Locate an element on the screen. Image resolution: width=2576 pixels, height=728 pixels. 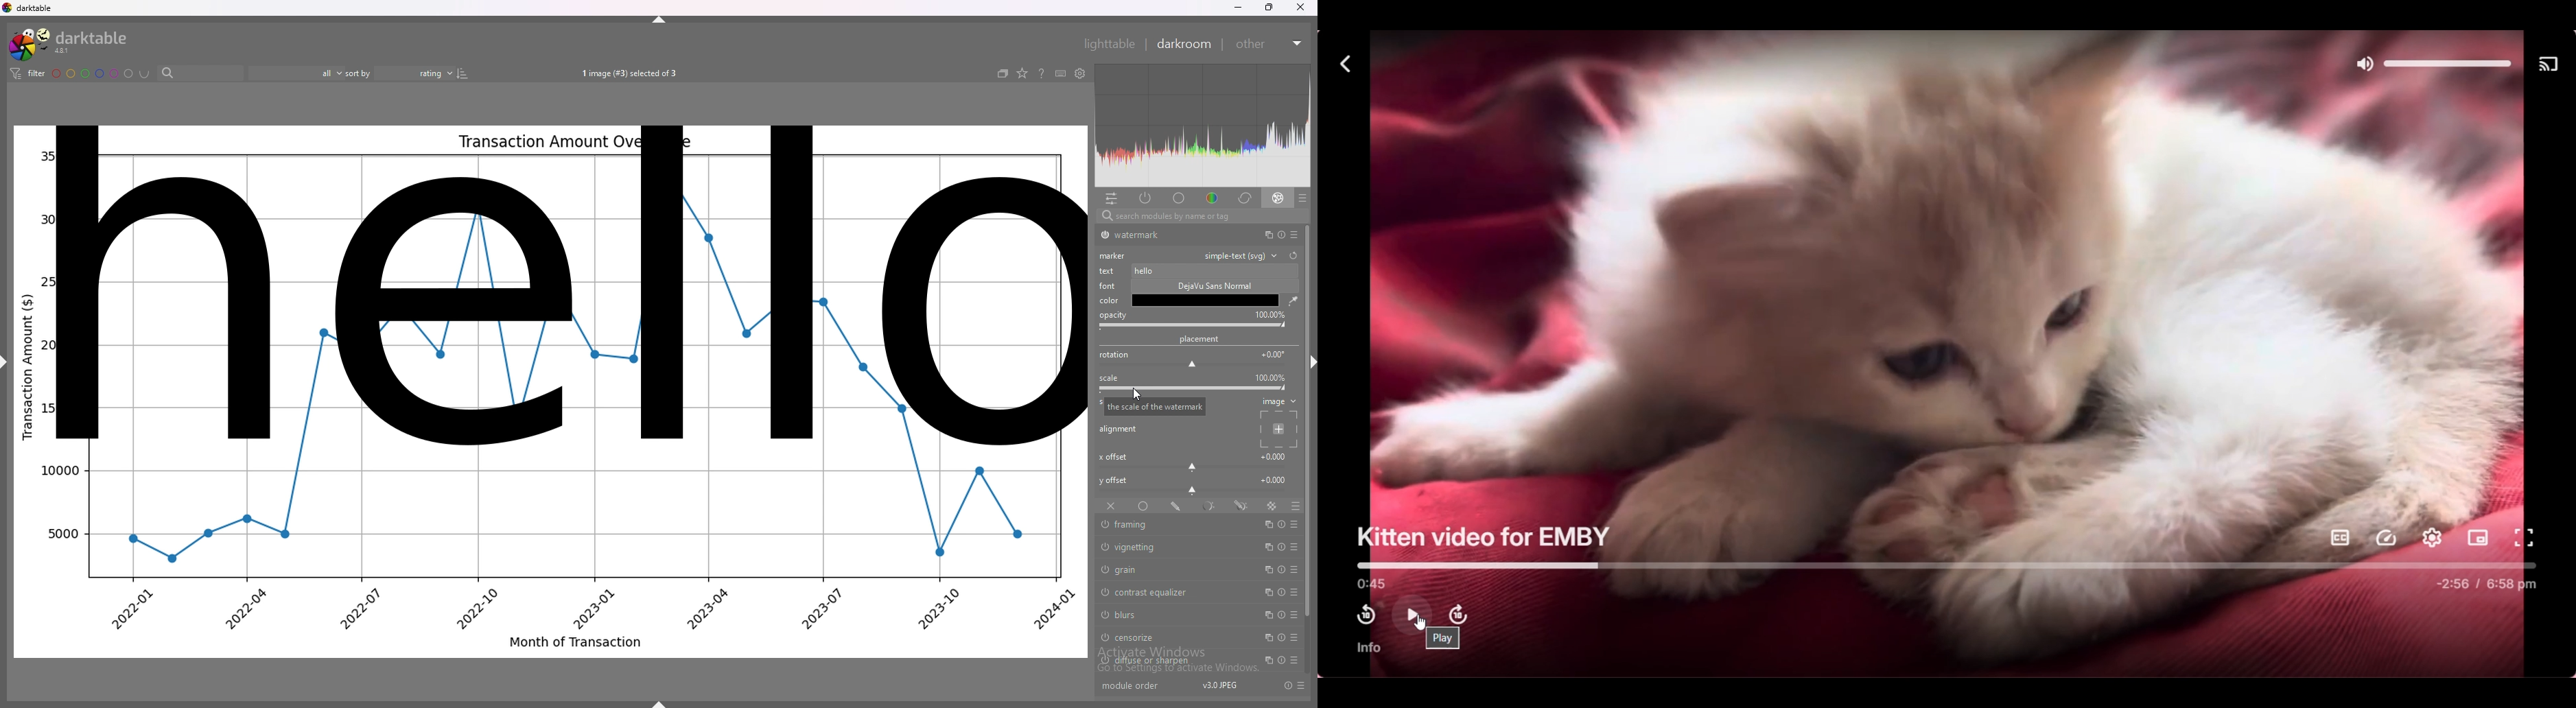
x offset bar is located at coordinates (1193, 467).